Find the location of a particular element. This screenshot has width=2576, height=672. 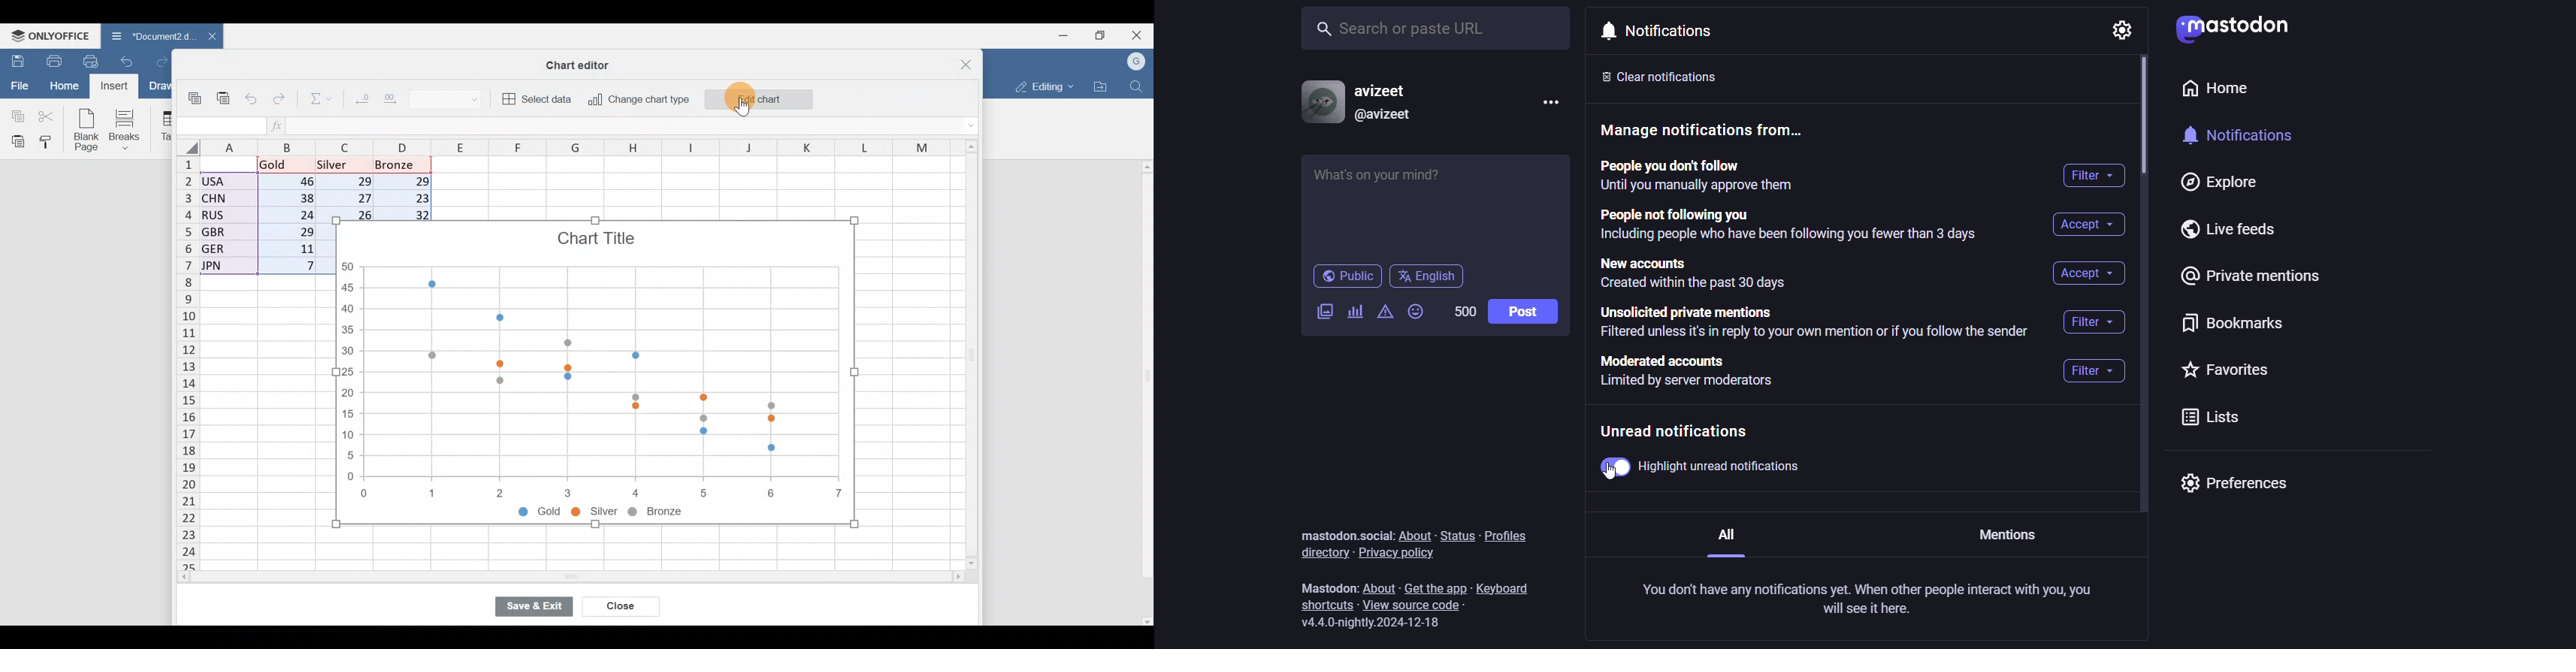

Undo is located at coordinates (129, 60).